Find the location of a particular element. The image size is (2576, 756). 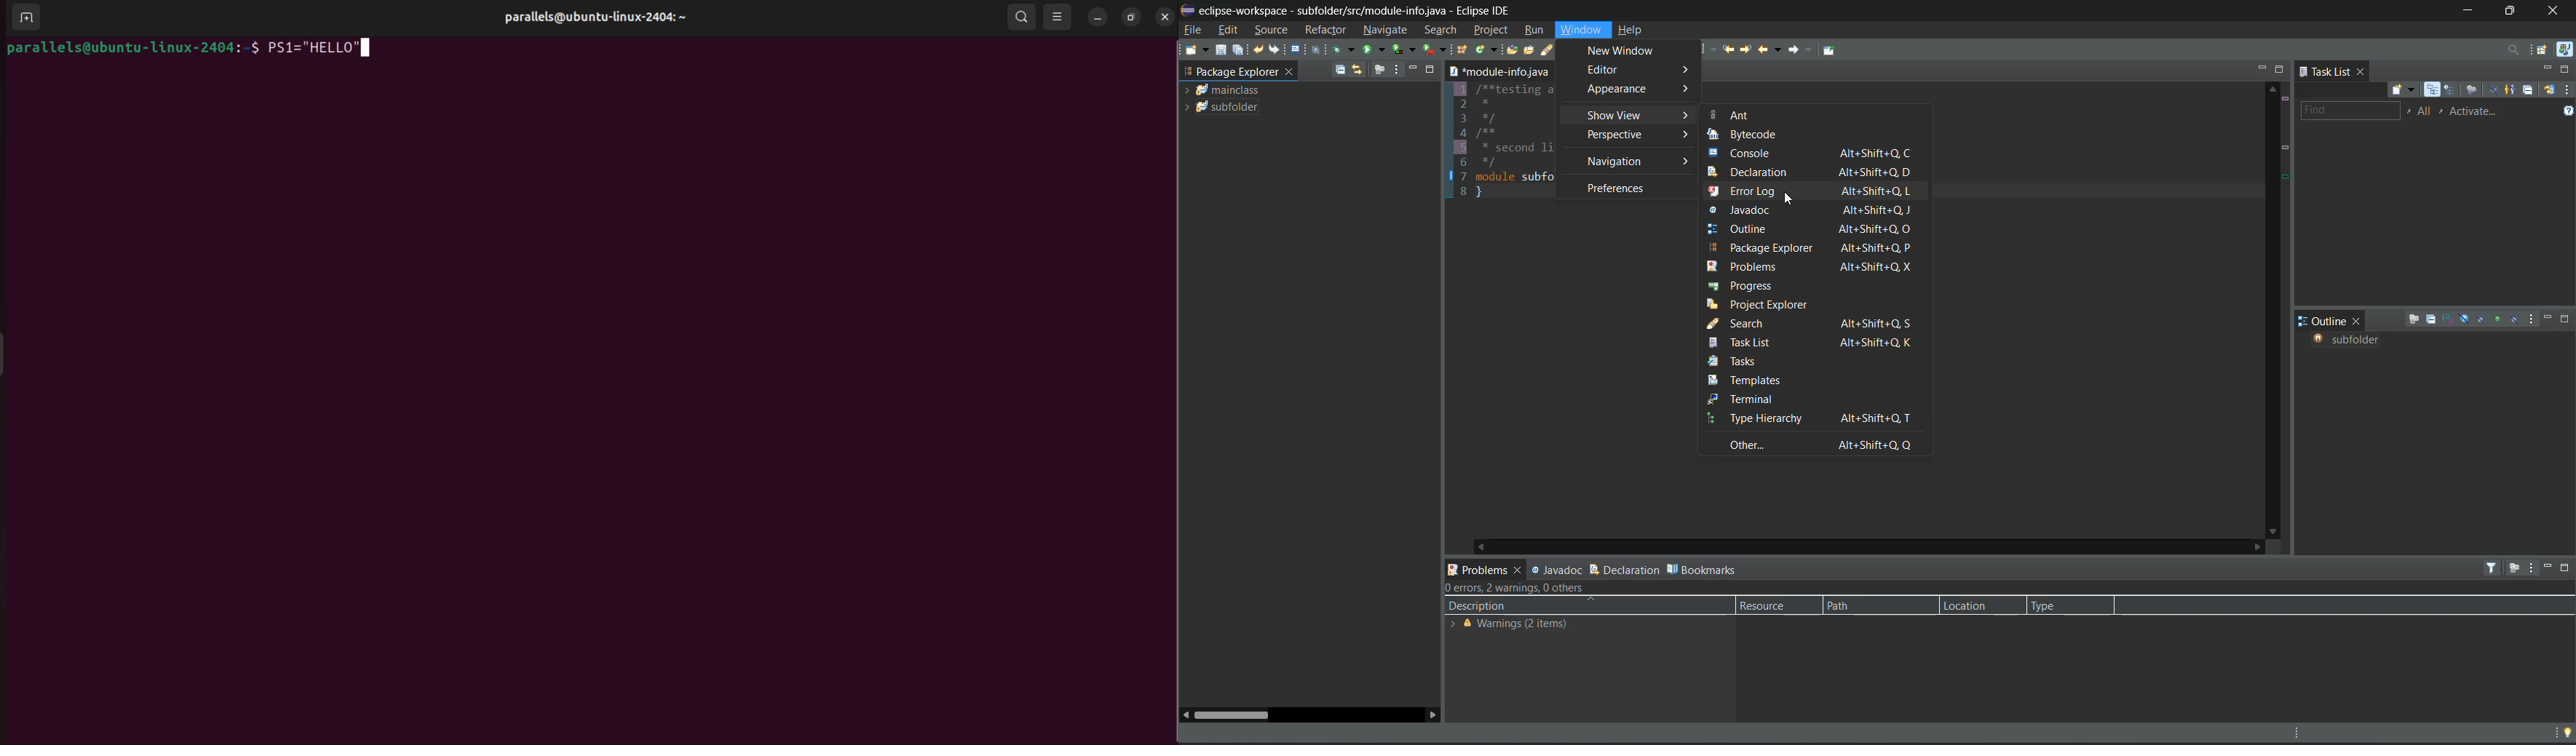

resource is located at coordinates (1774, 605).